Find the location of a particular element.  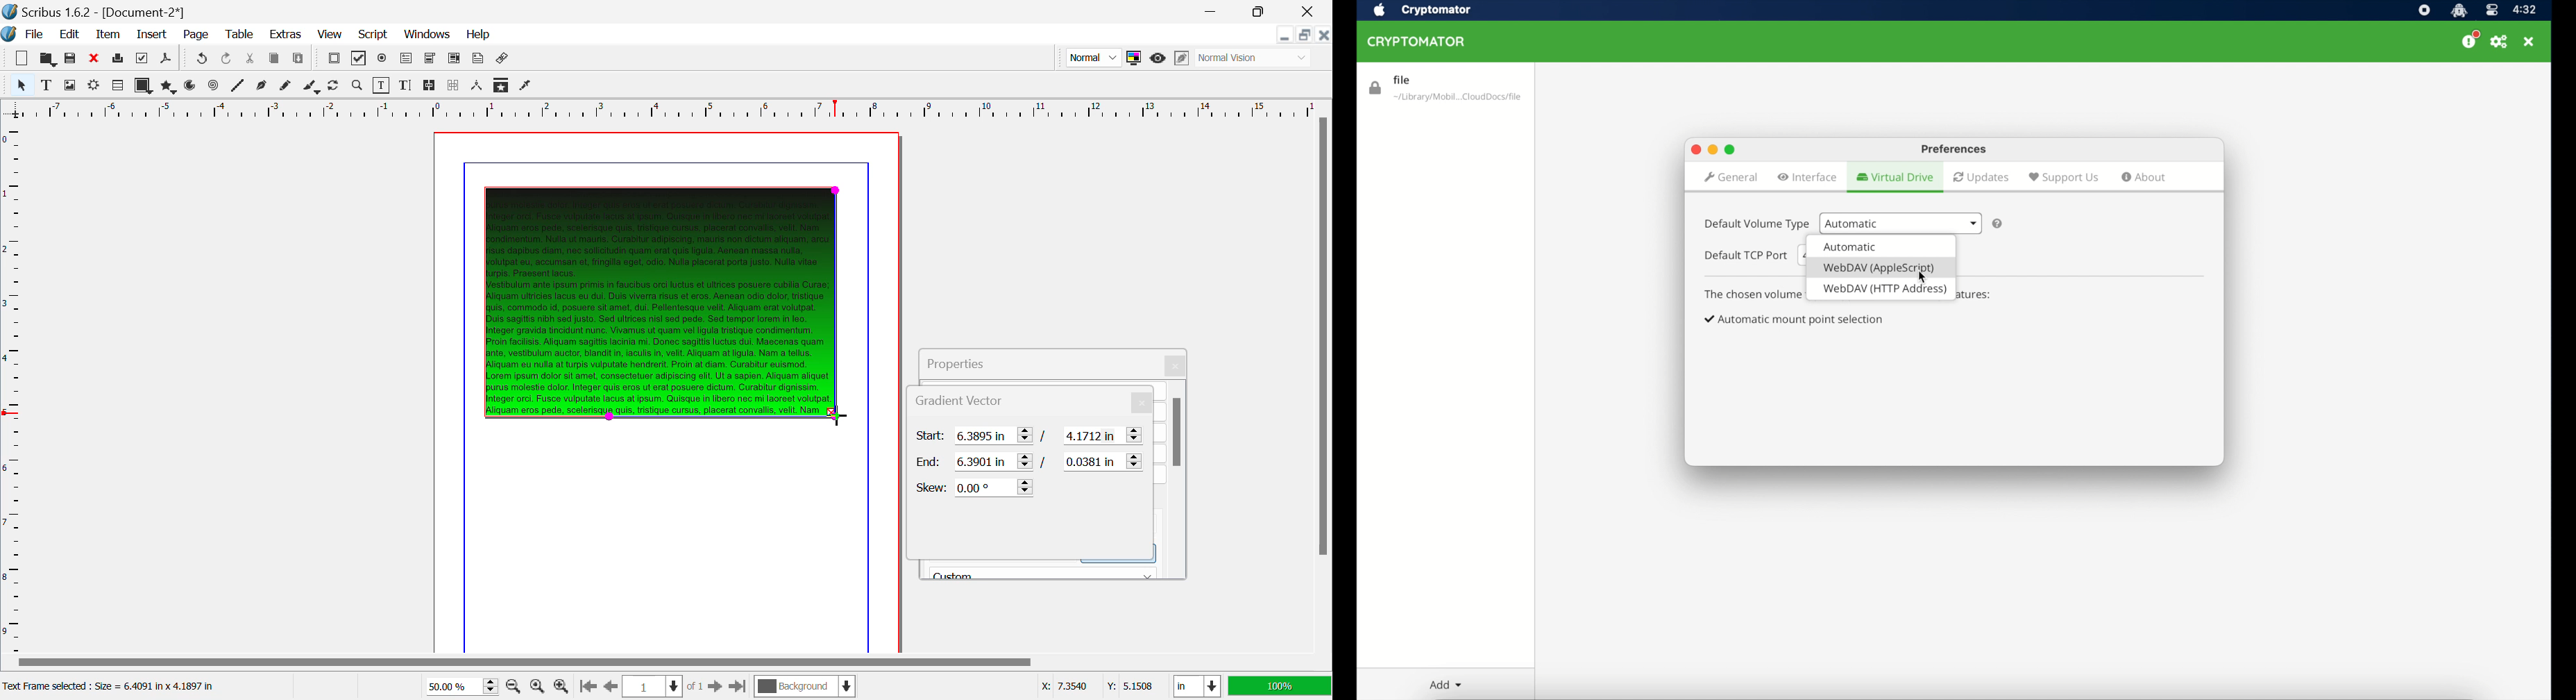

File is located at coordinates (25, 35).